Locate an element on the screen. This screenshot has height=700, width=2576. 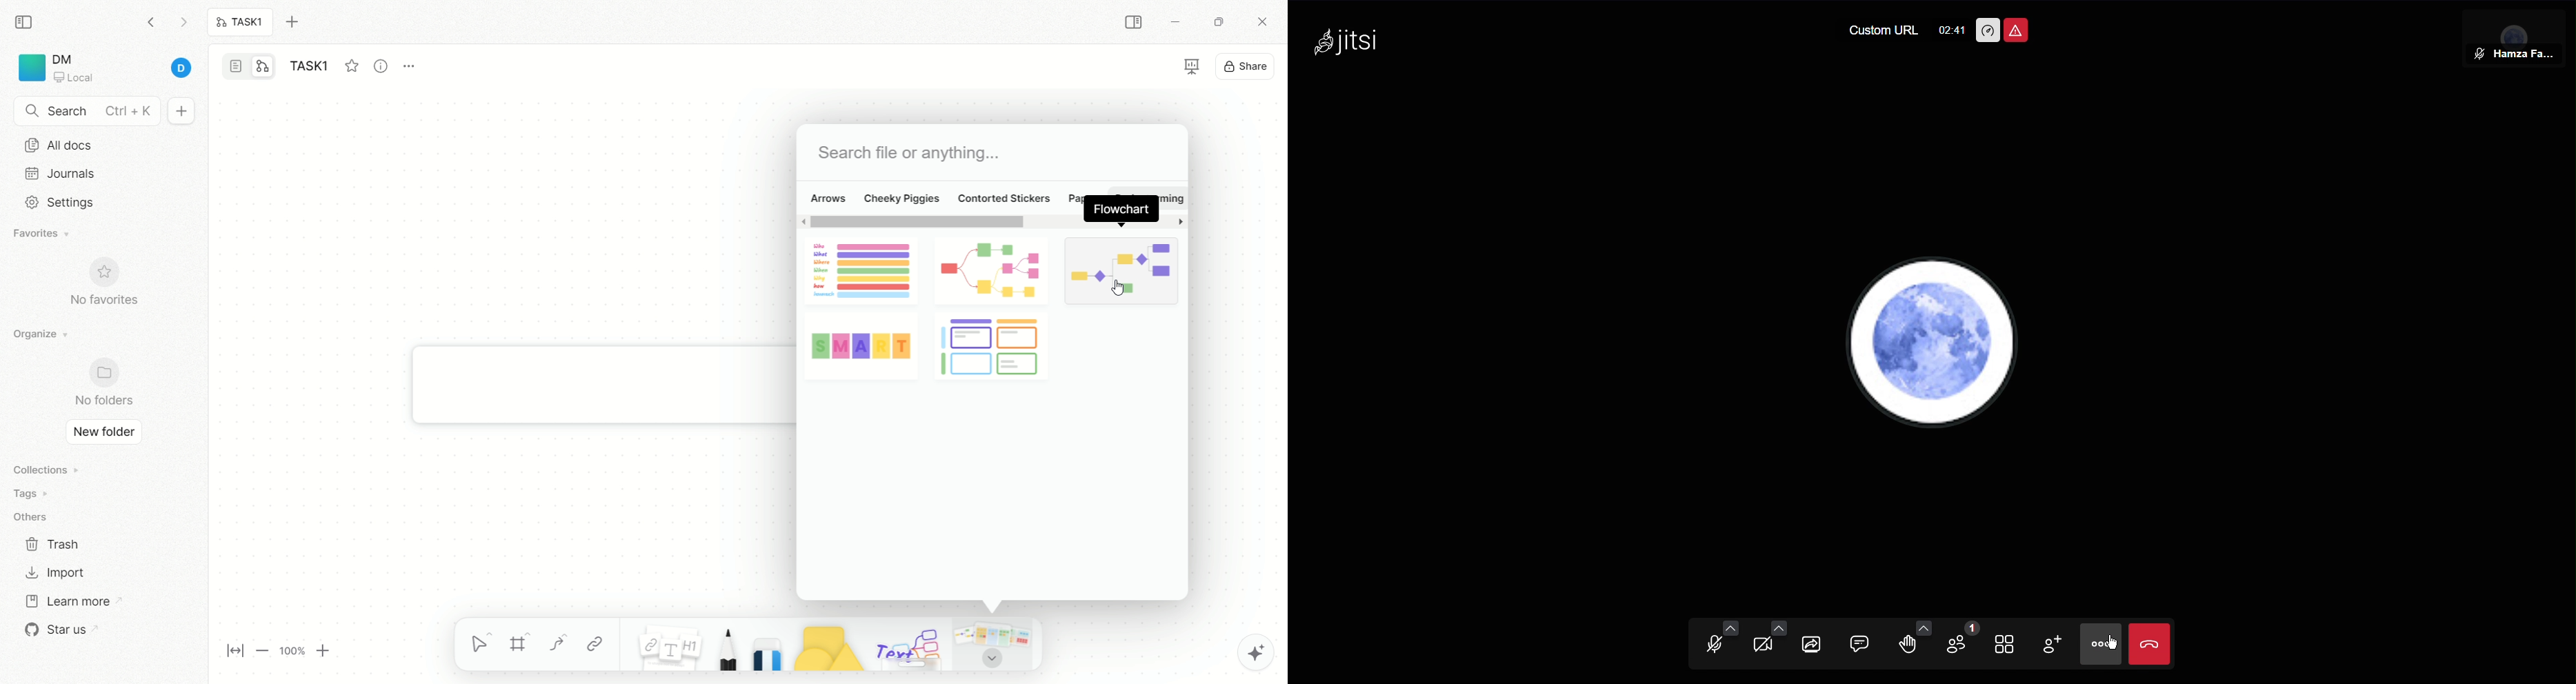
options is located at coordinates (416, 63).